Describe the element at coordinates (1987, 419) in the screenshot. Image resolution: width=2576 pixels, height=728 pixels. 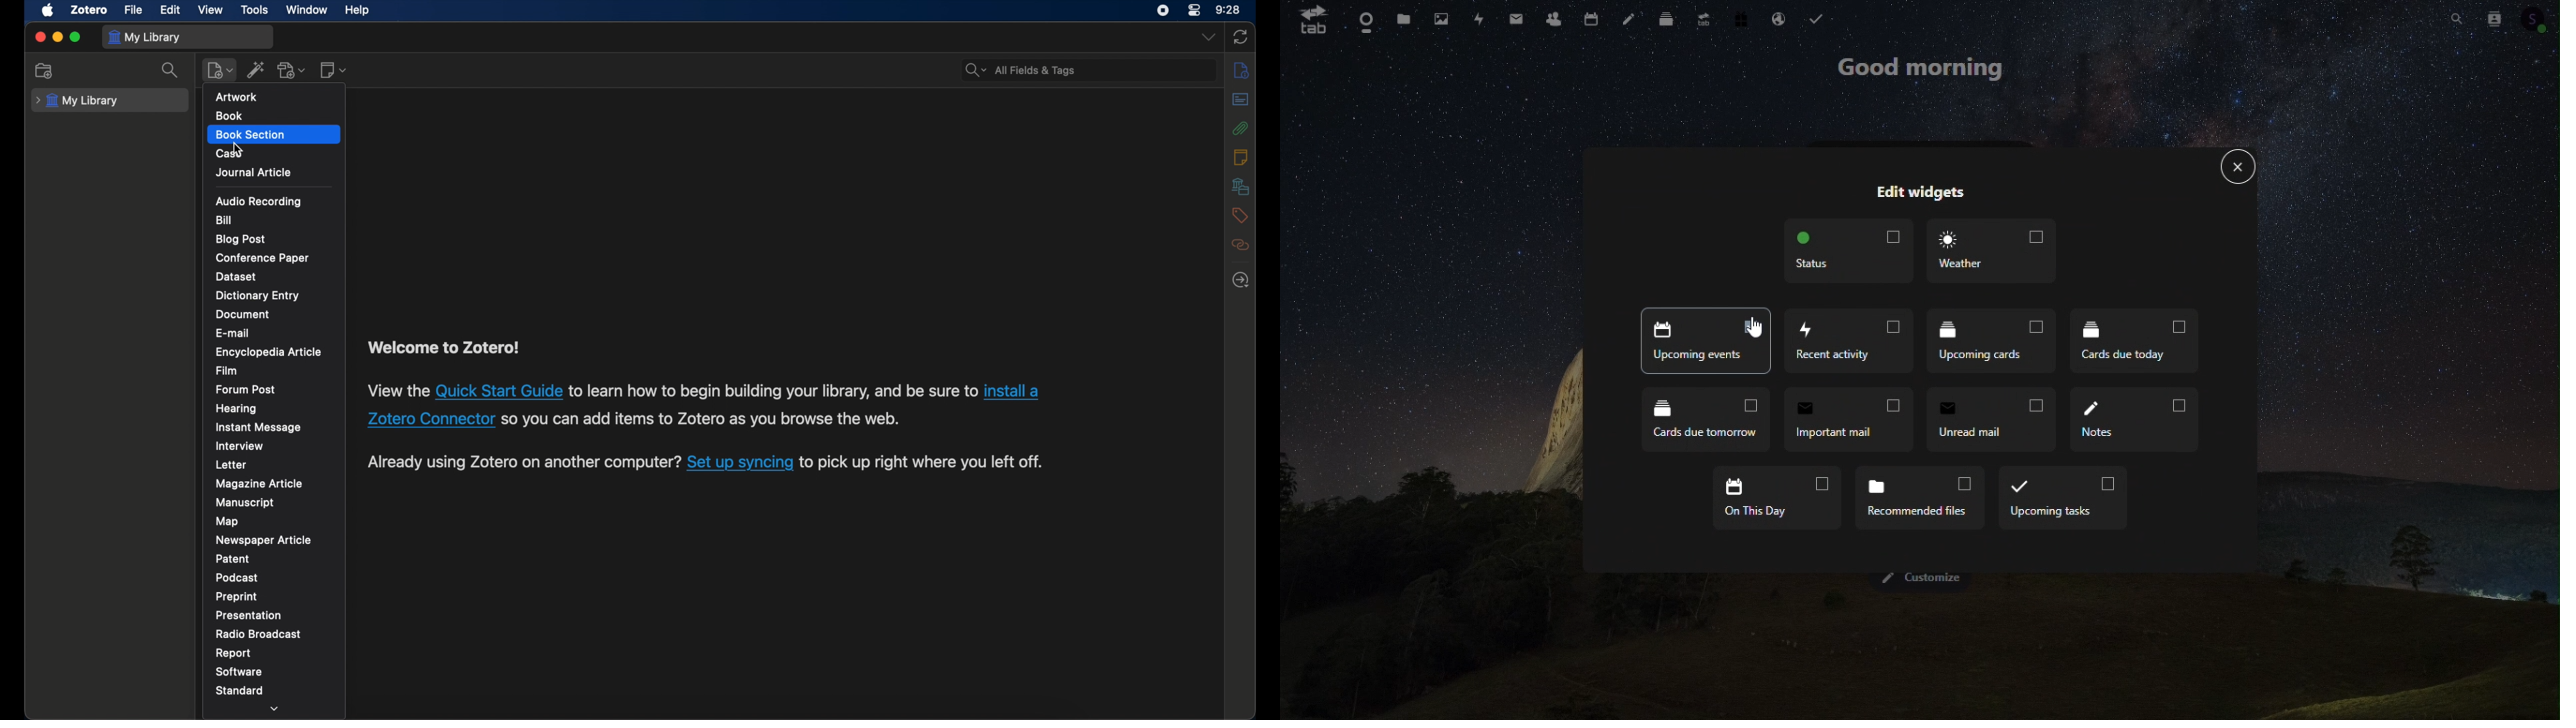
I see `unread email` at that location.